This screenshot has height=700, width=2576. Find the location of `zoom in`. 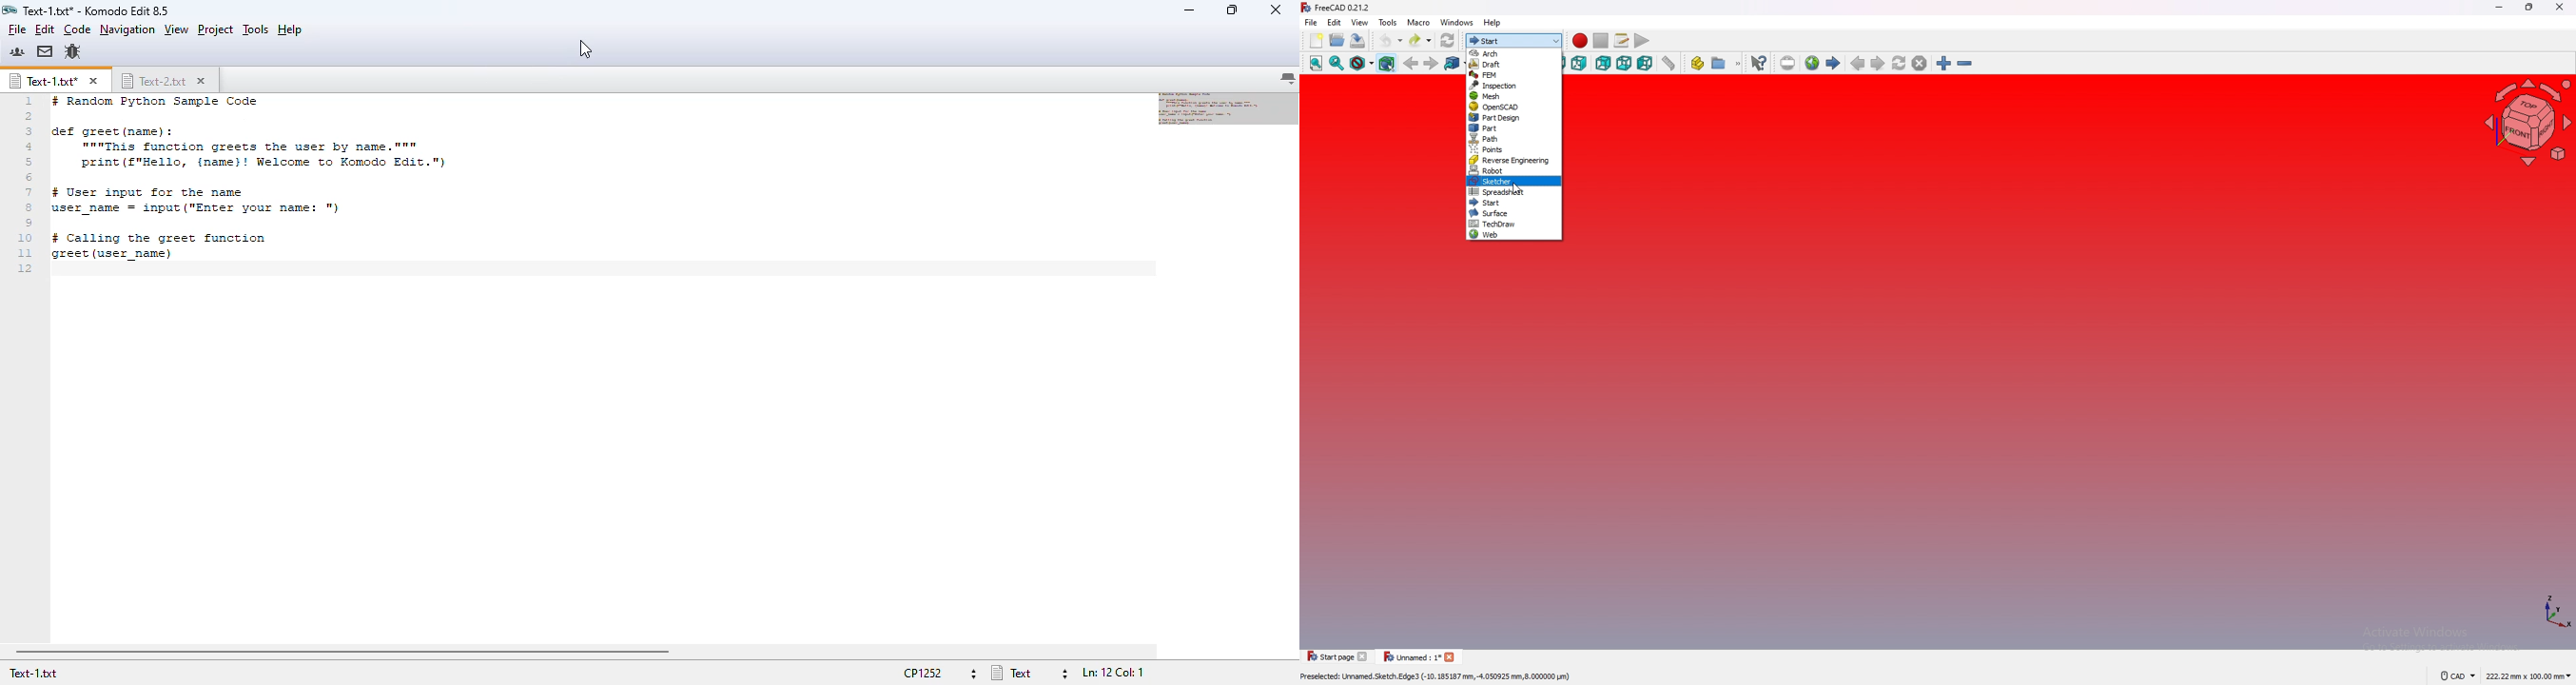

zoom in is located at coordinates (1945, 63).